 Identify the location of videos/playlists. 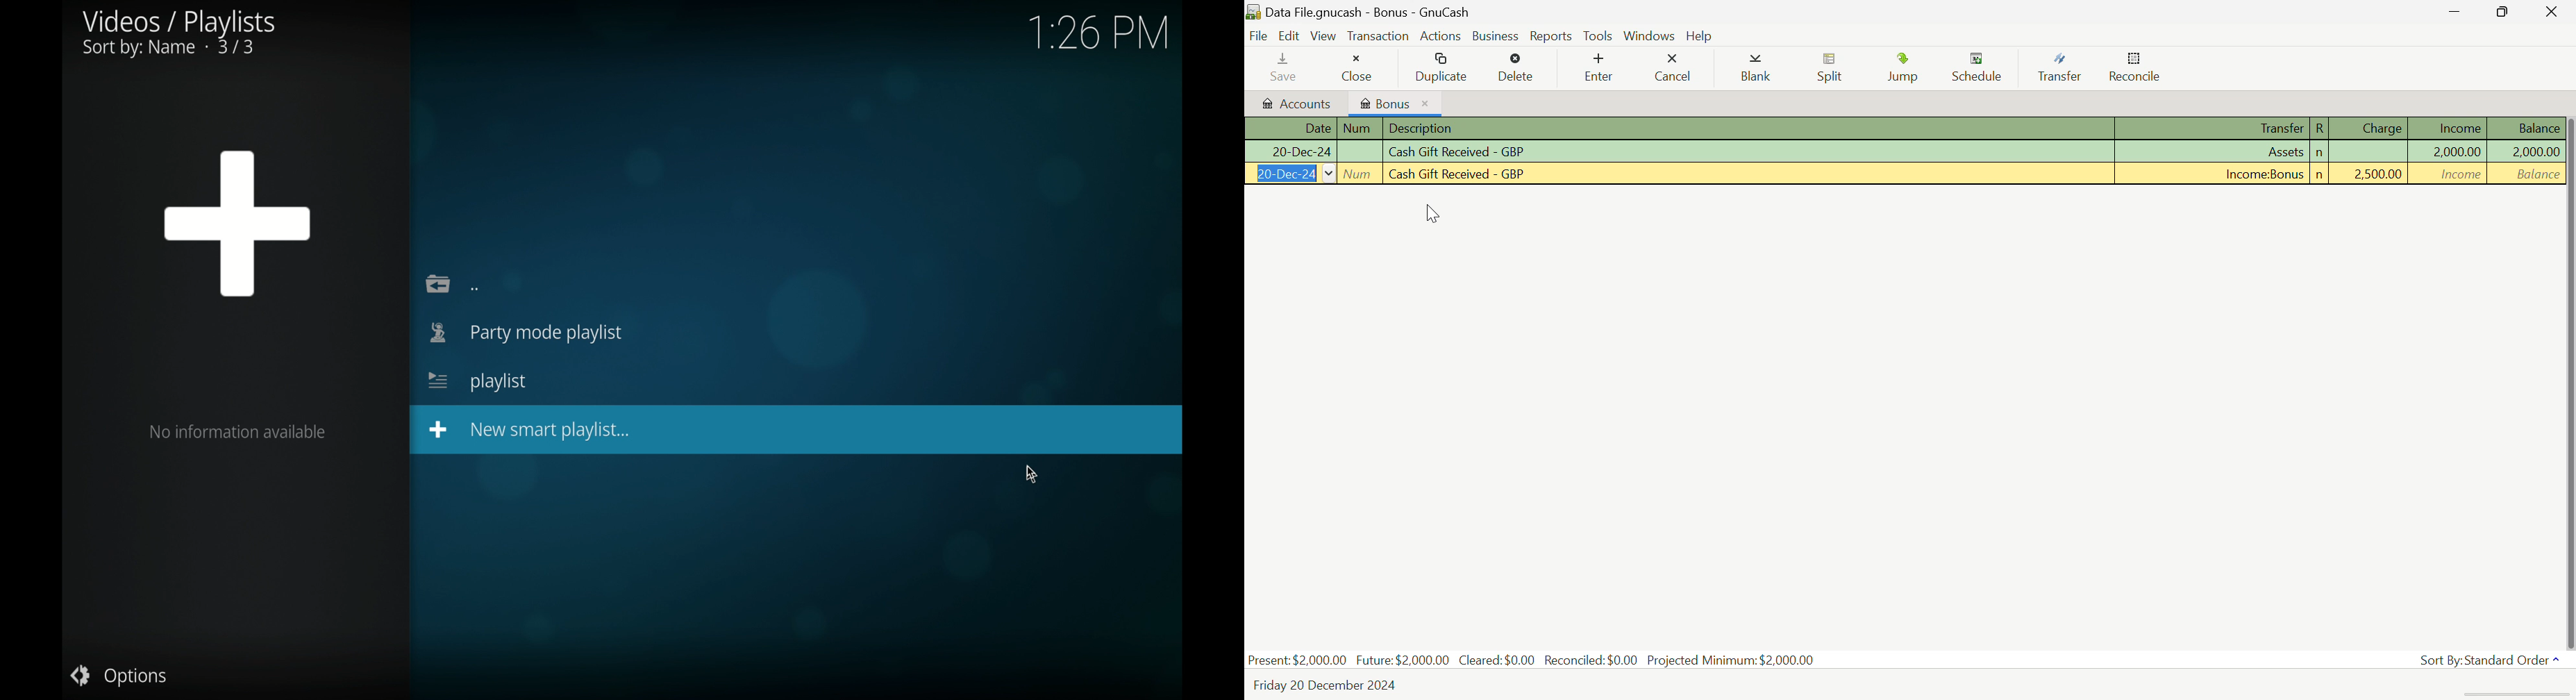
(178, 33).